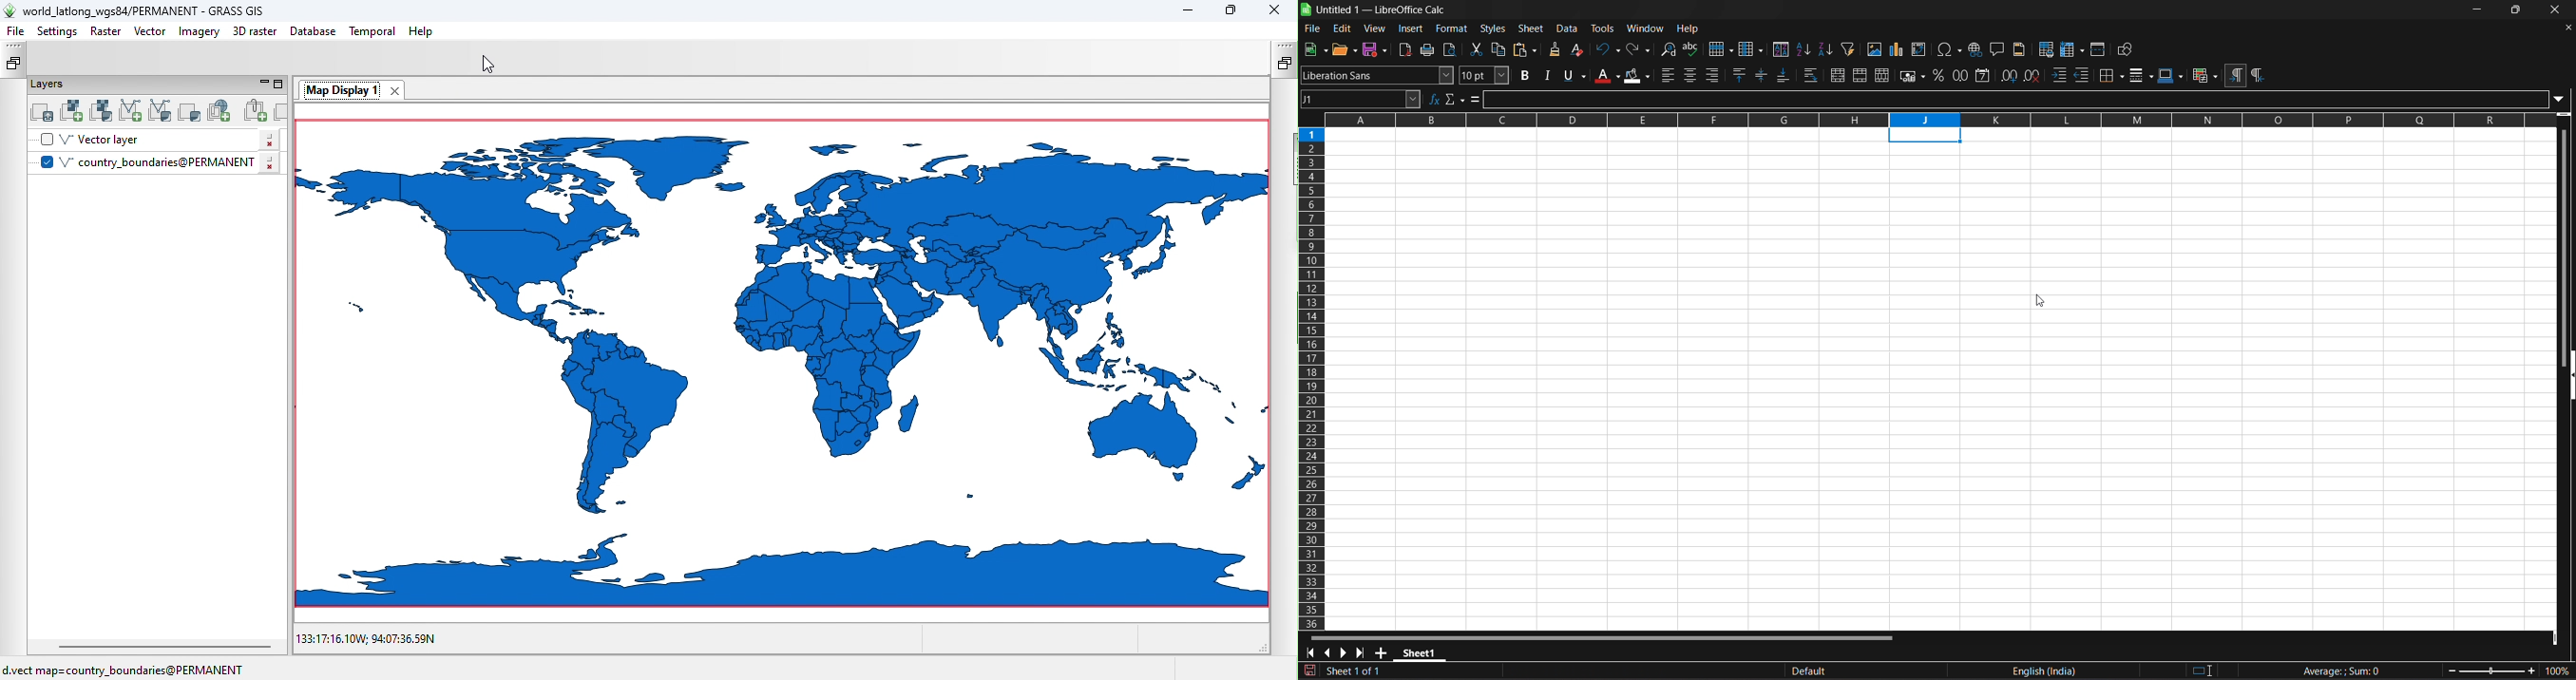  I want to click on add new sheet, so click(1381, 652).